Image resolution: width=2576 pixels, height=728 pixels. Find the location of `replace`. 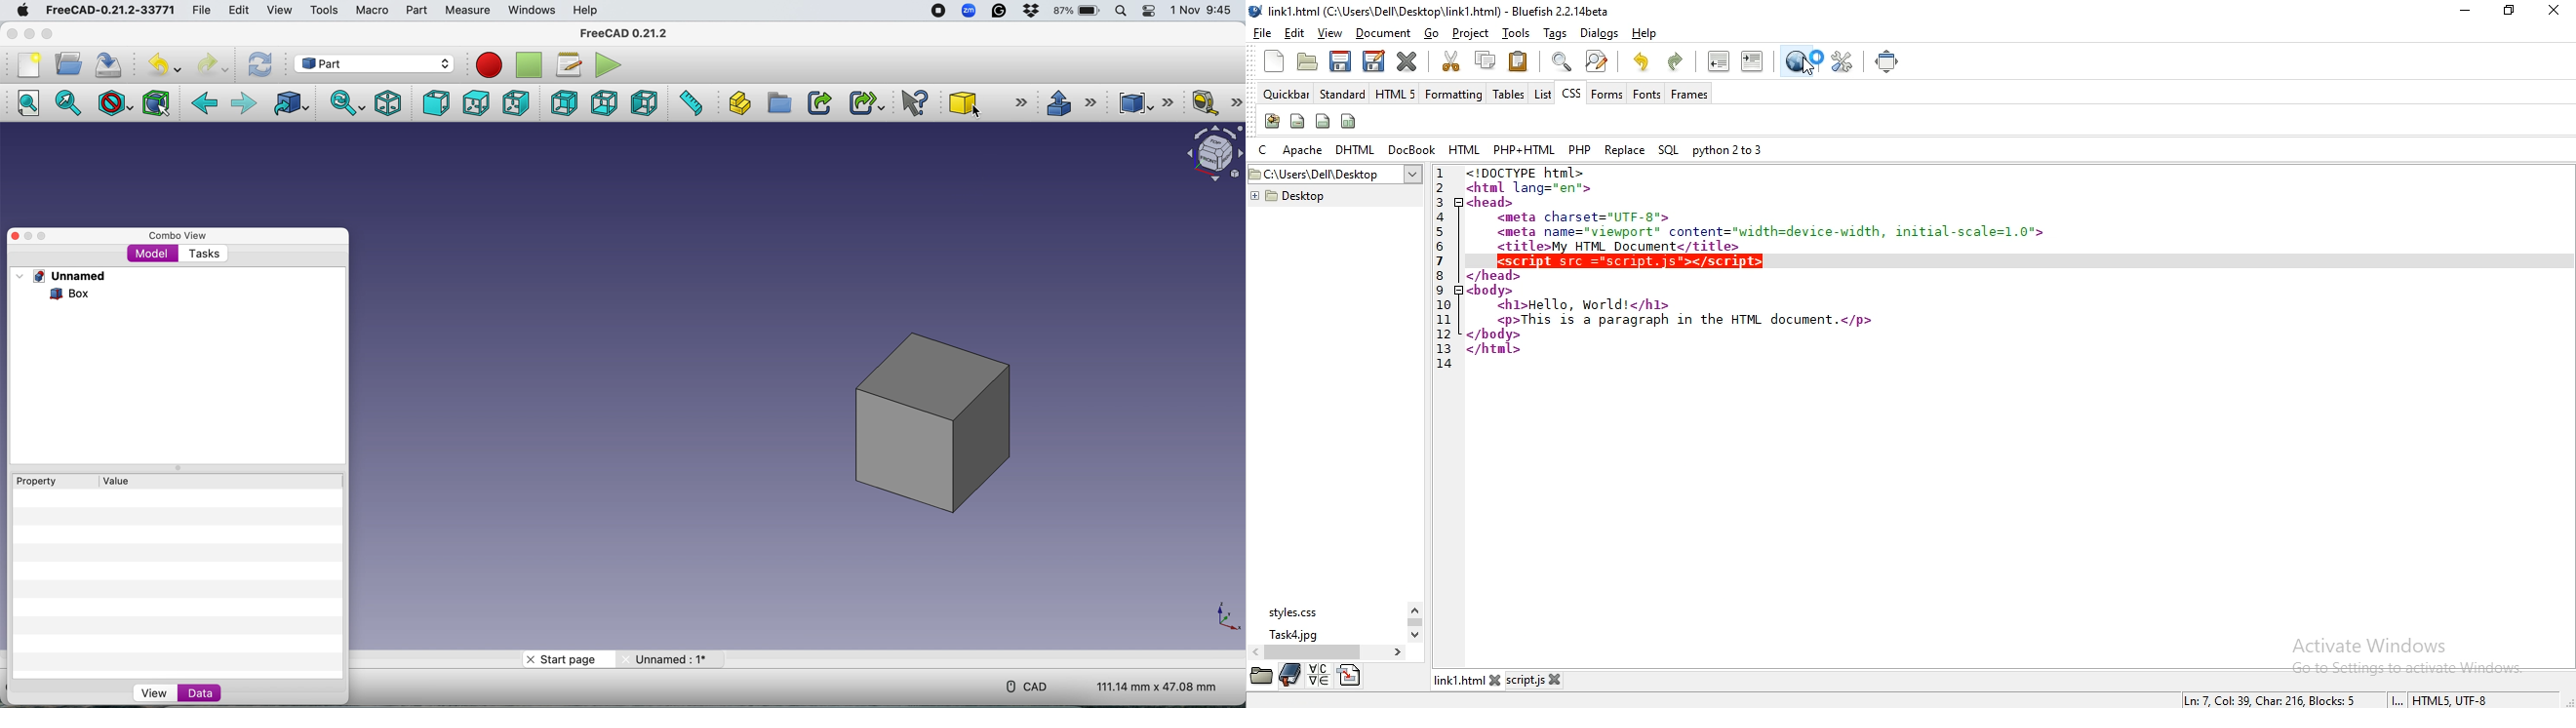

replace is located at coordinates (1625, 149).